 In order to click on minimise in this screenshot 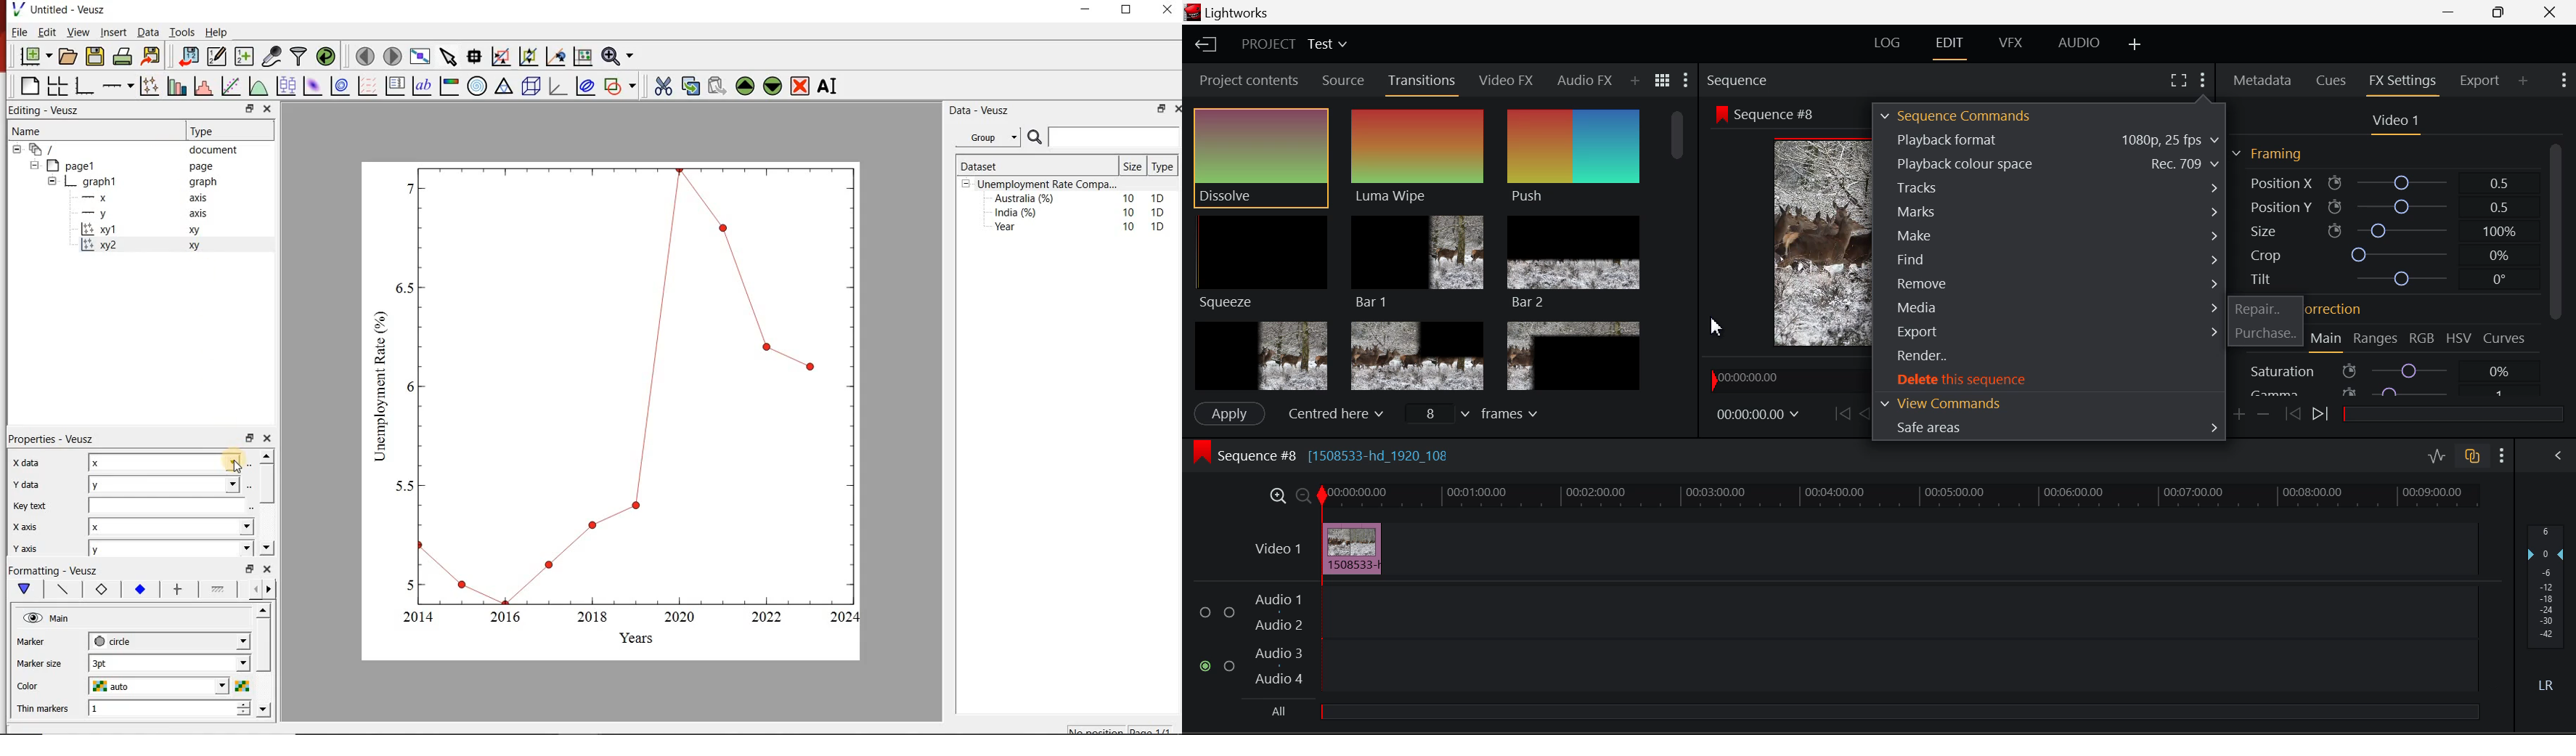, I will do `click(1089, 13)`.